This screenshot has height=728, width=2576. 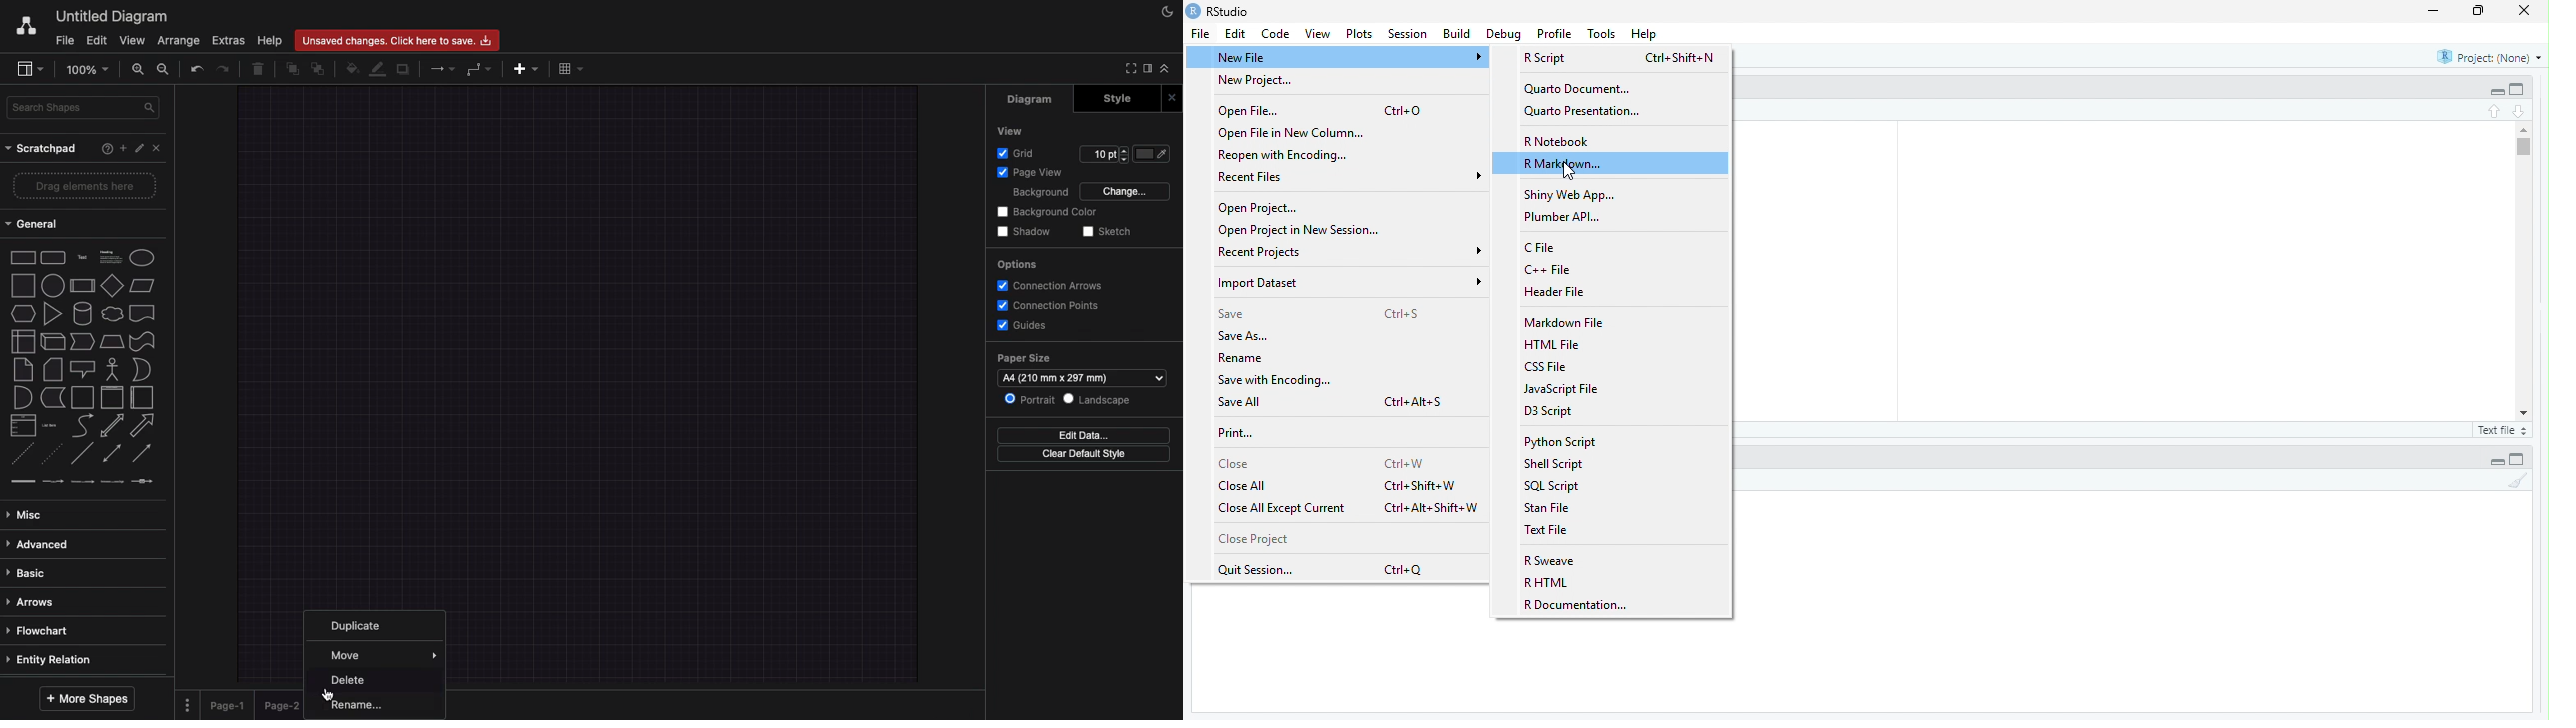 I want to click on Text File, so click(x=1550, y=530).